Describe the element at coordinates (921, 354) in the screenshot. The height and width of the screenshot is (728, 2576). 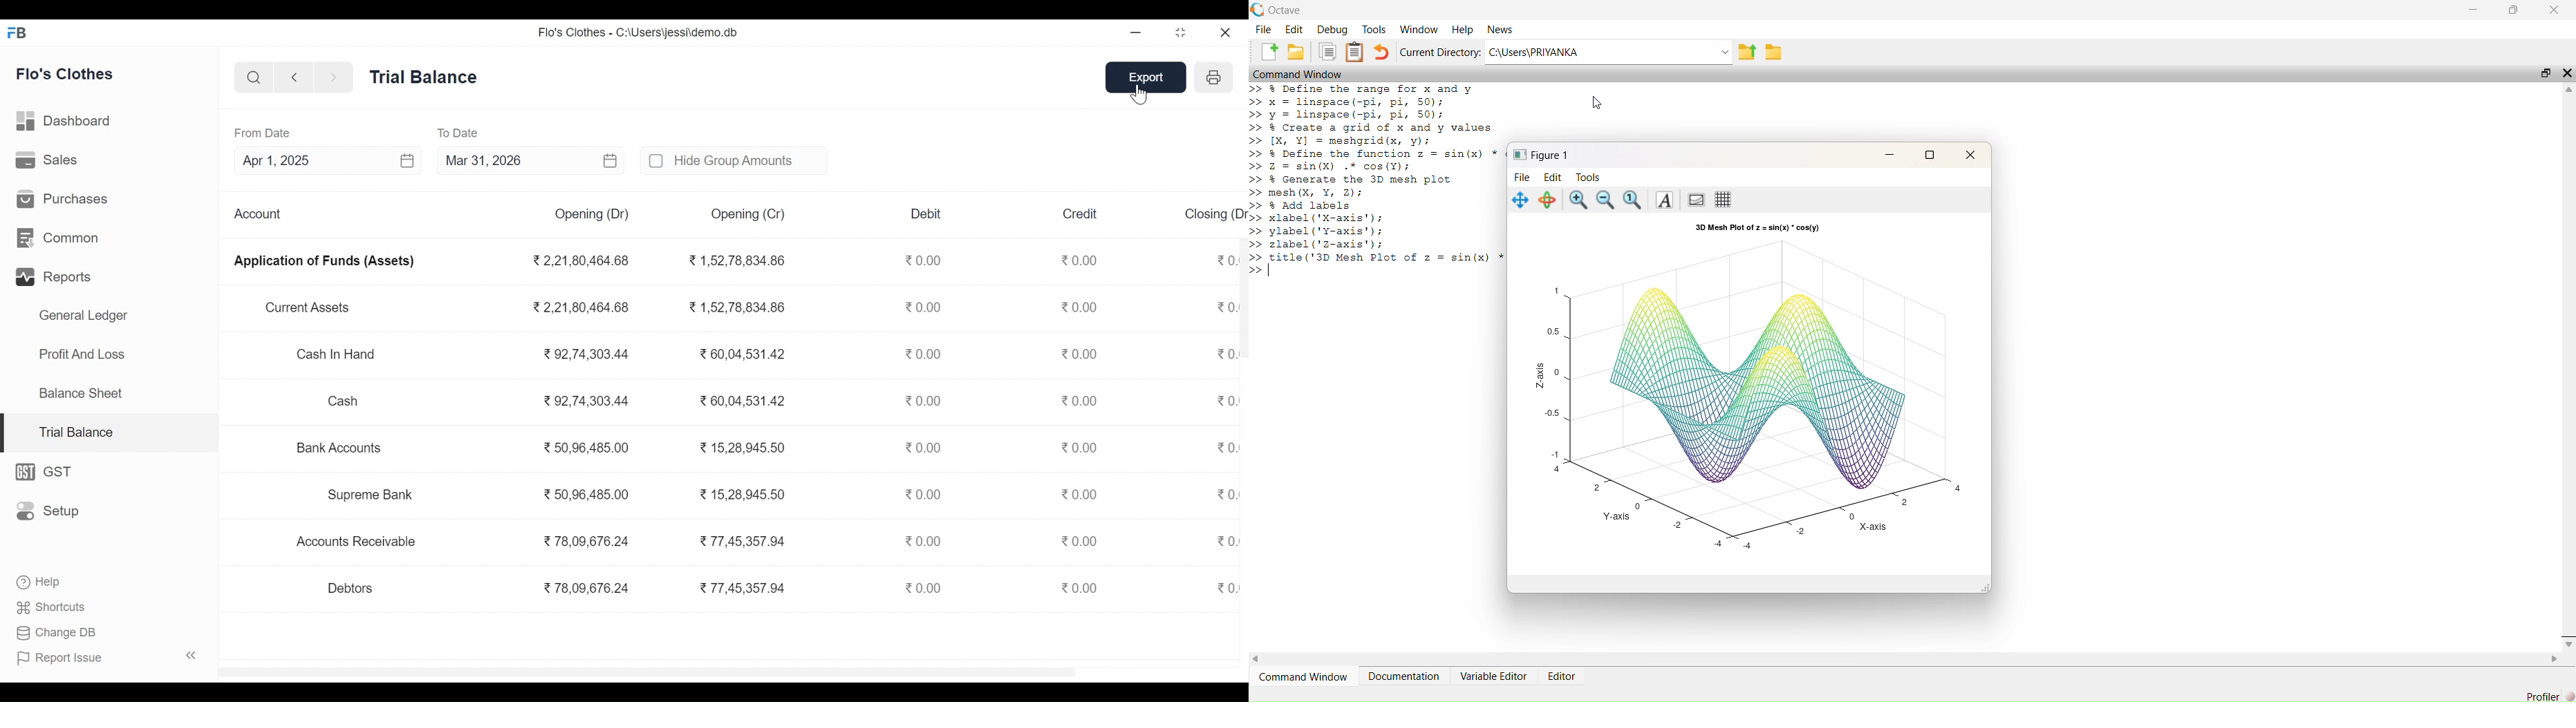
I see `0.00` at that location.